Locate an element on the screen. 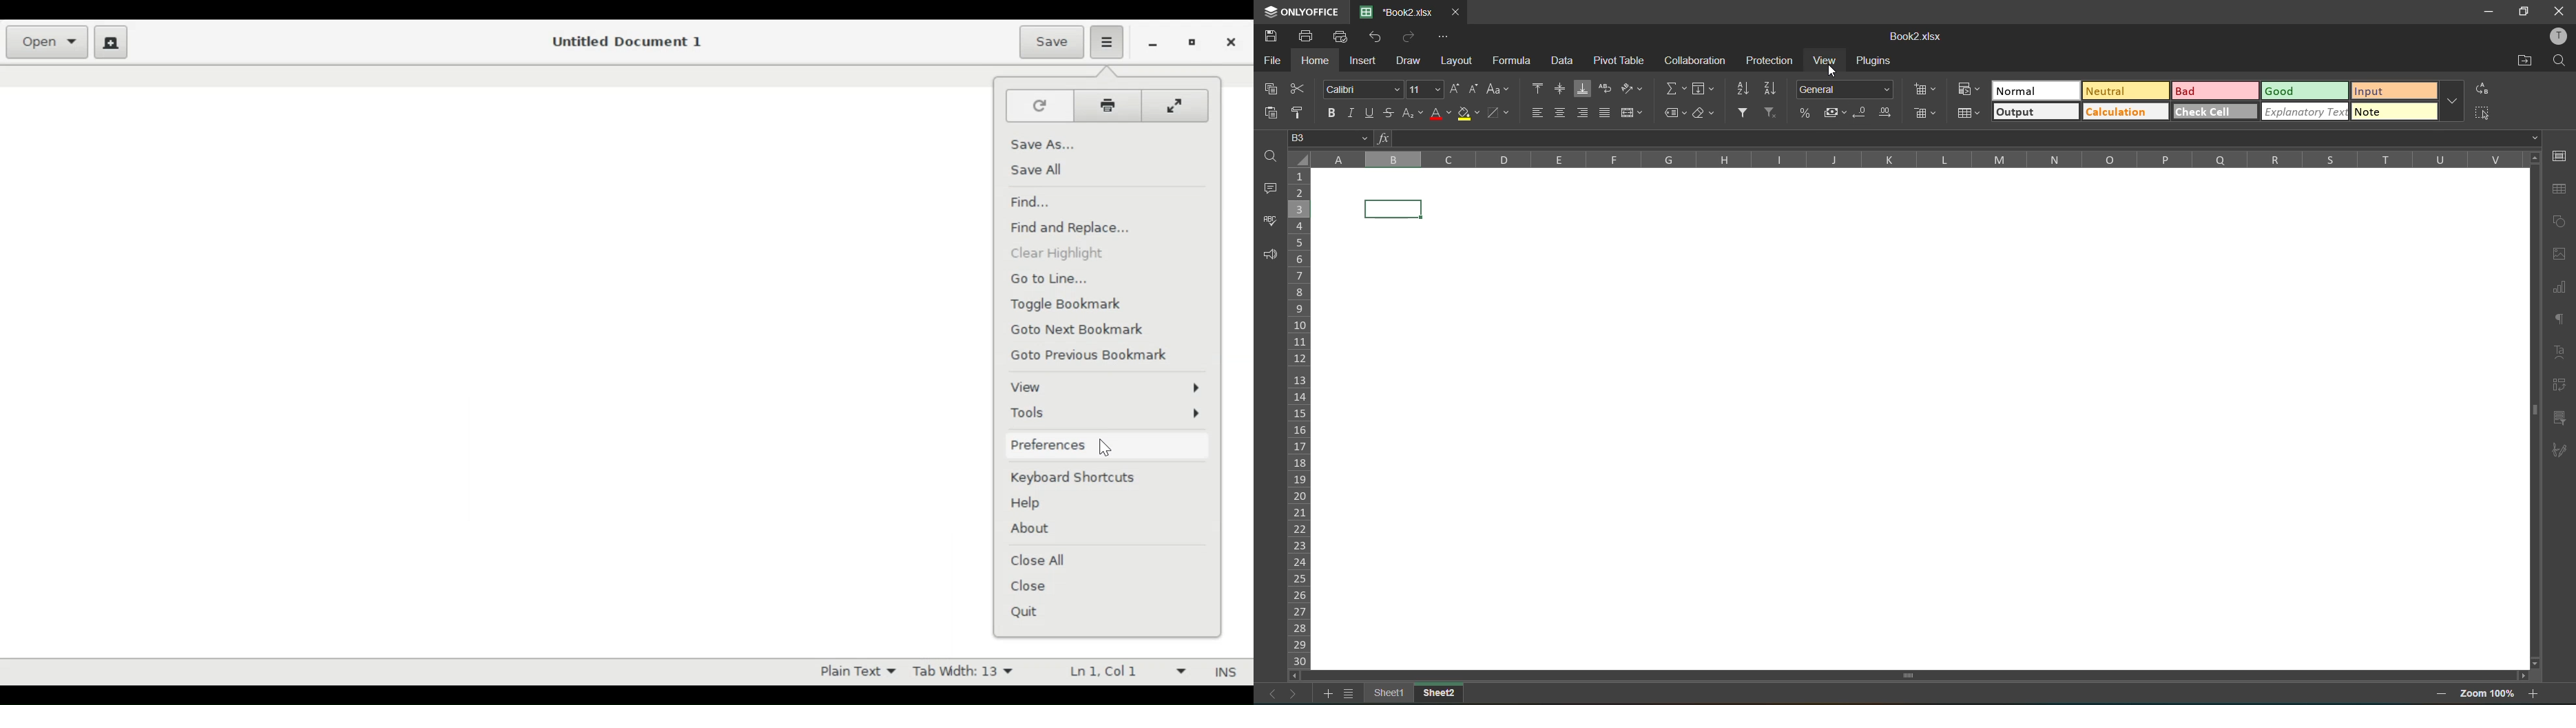 Image resolution: width=2576 pixels, height=728 pixels. find is located at coordinates (2562, 58).